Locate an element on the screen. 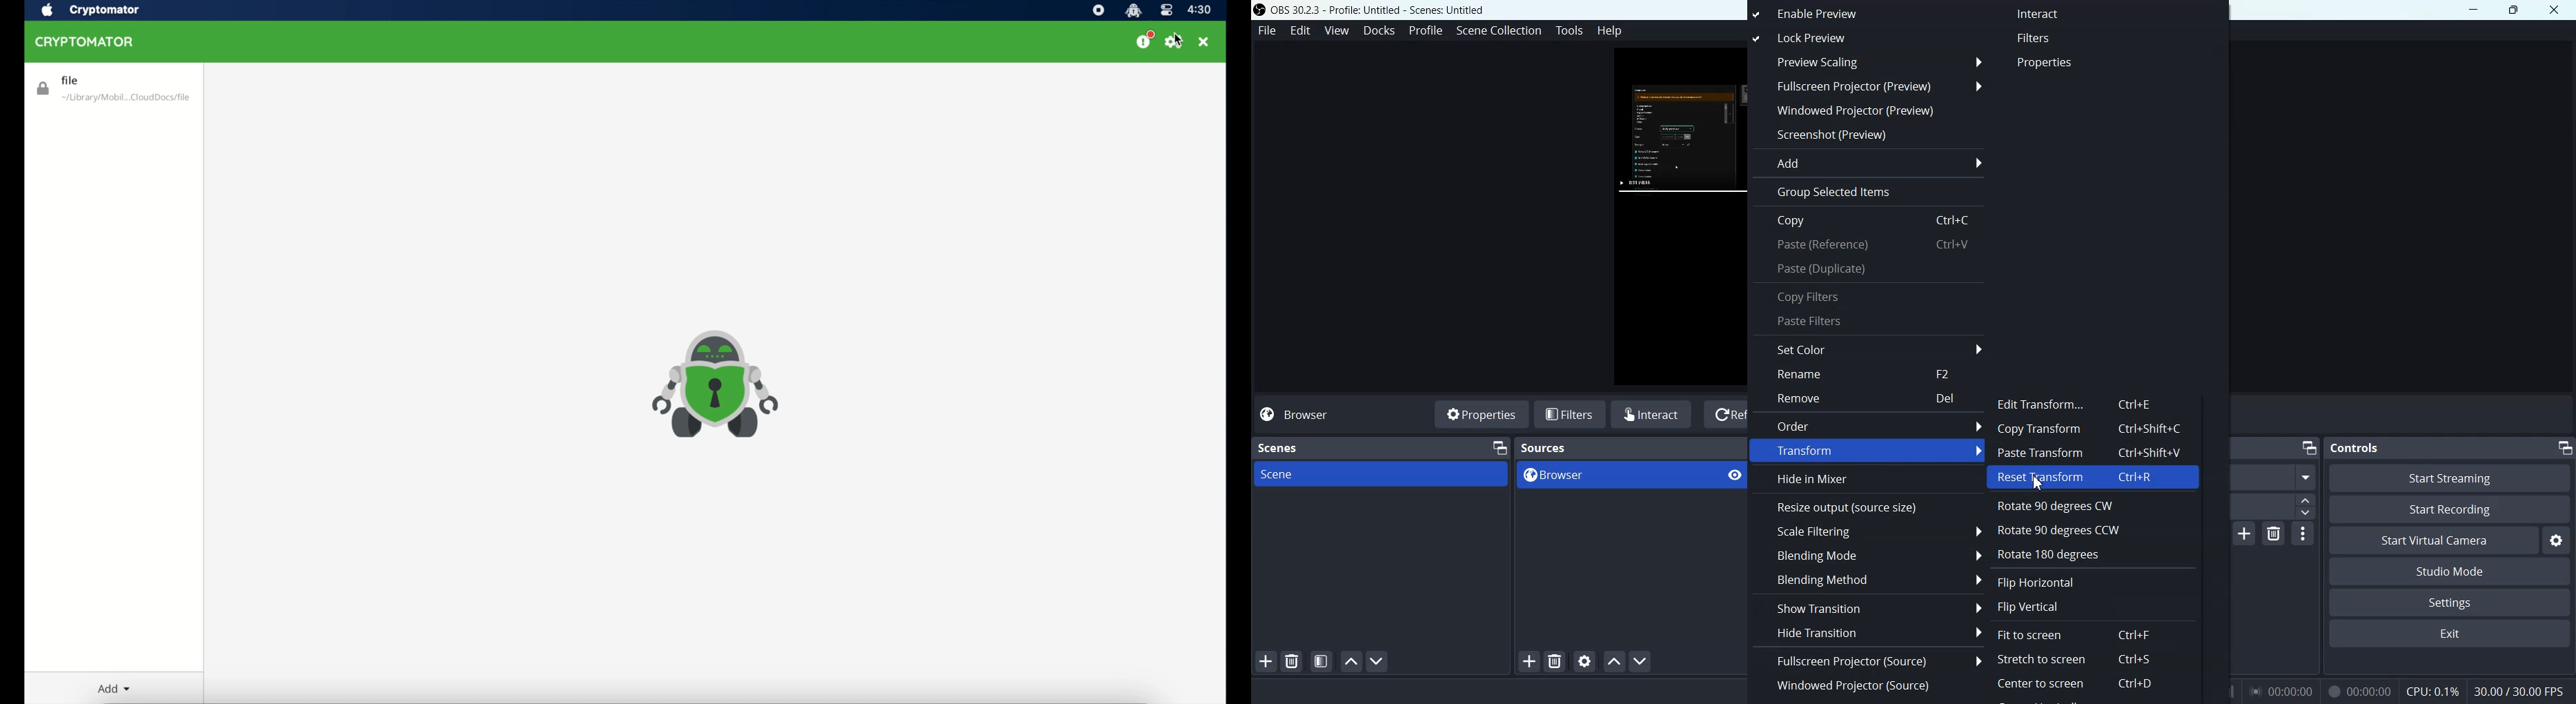  Set Color is located at coordinates (1869, 348).